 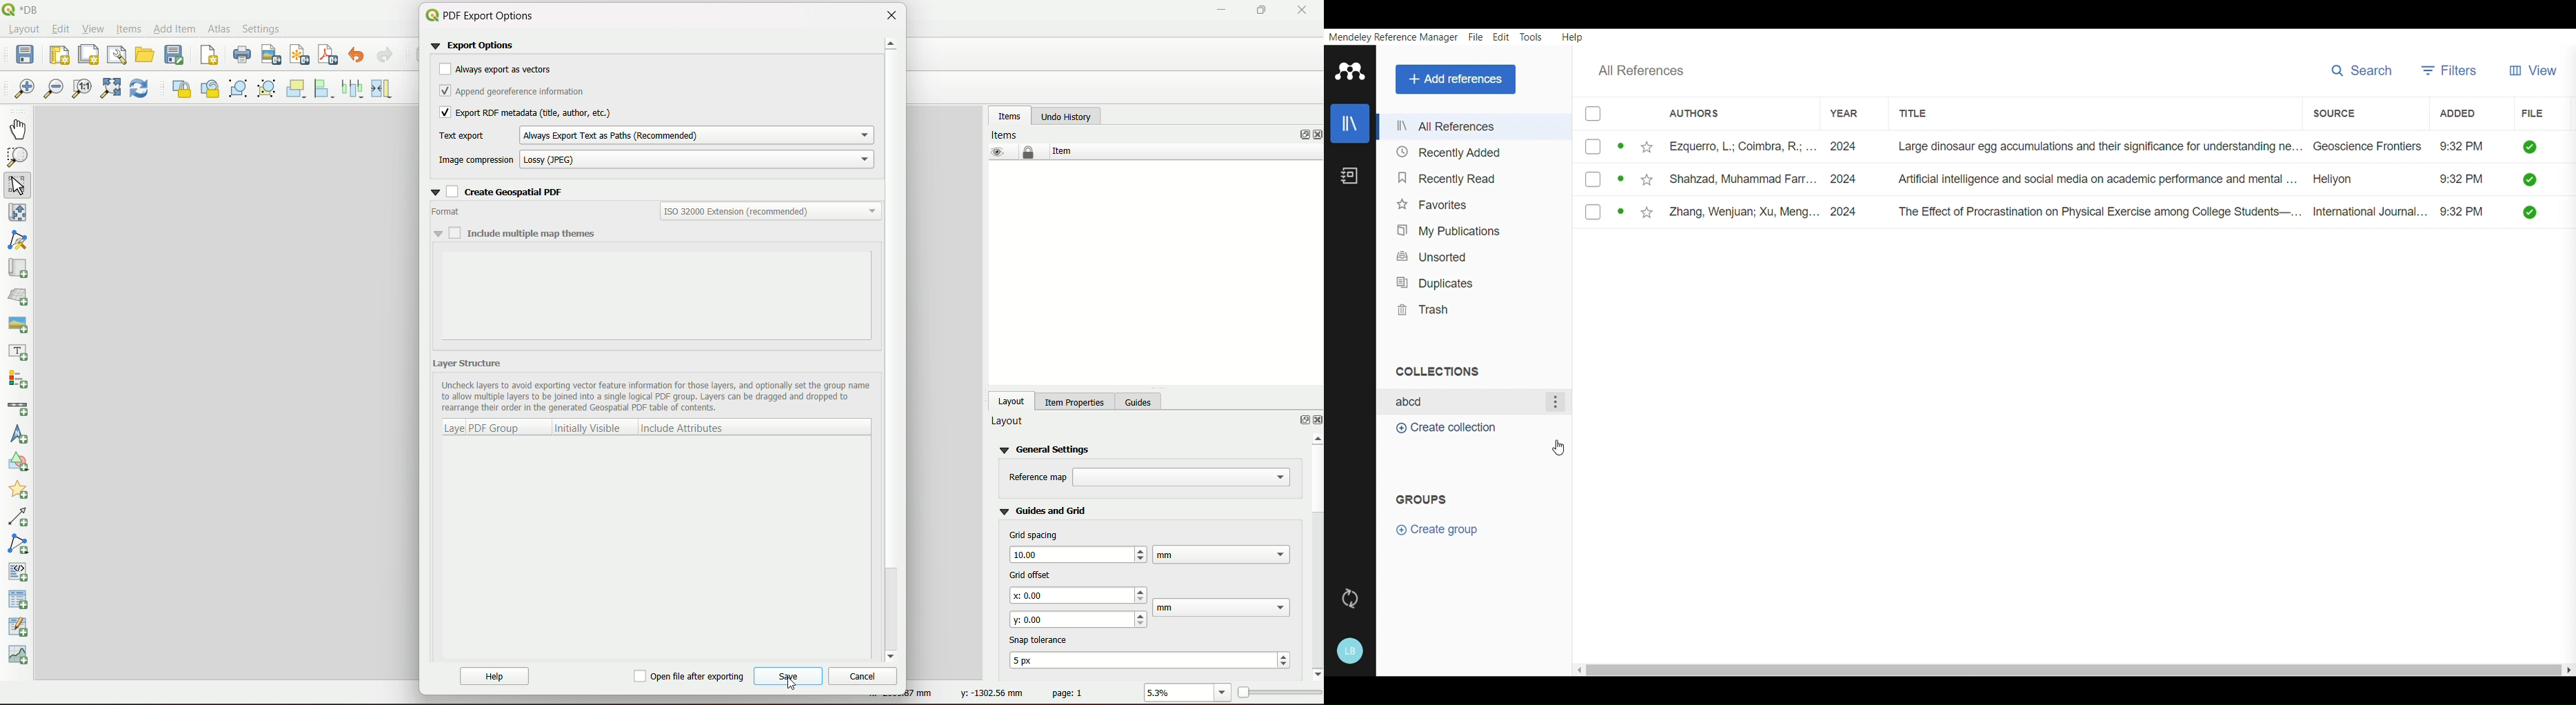 I want to click on options, so click(x=1298, y=421).